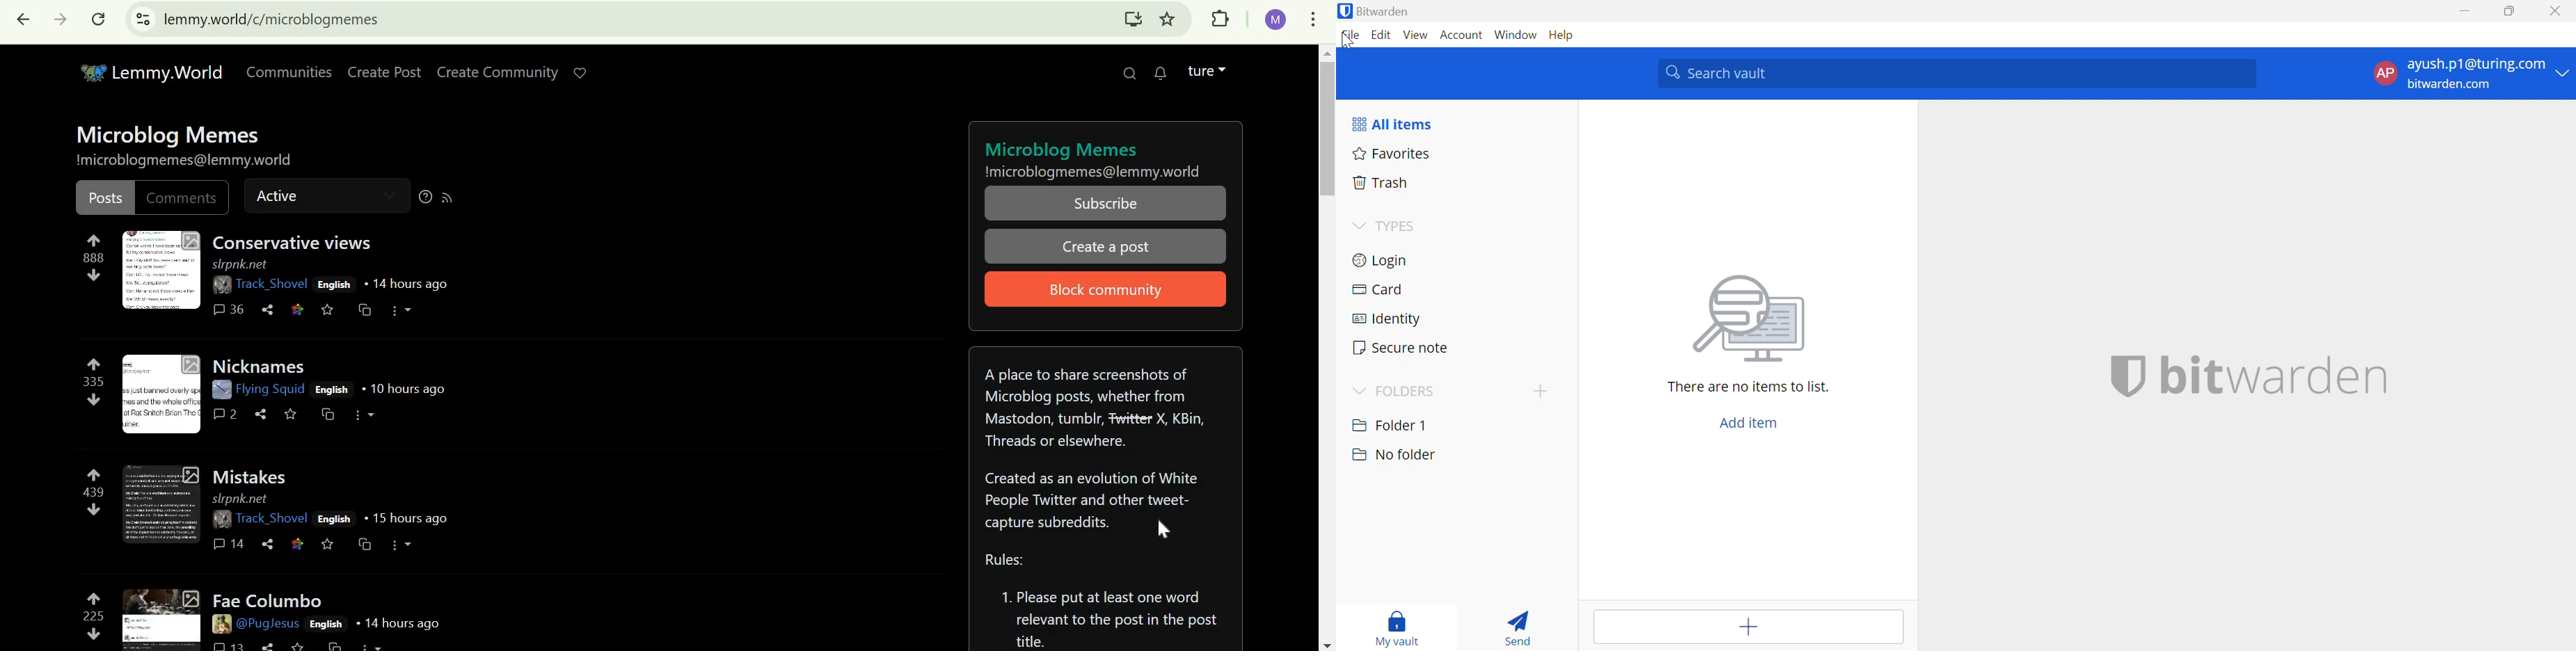  What do you see at coordinates (1541, 391) in the screenshot?
I see `Add folder` at bounding box center [1541, 391].